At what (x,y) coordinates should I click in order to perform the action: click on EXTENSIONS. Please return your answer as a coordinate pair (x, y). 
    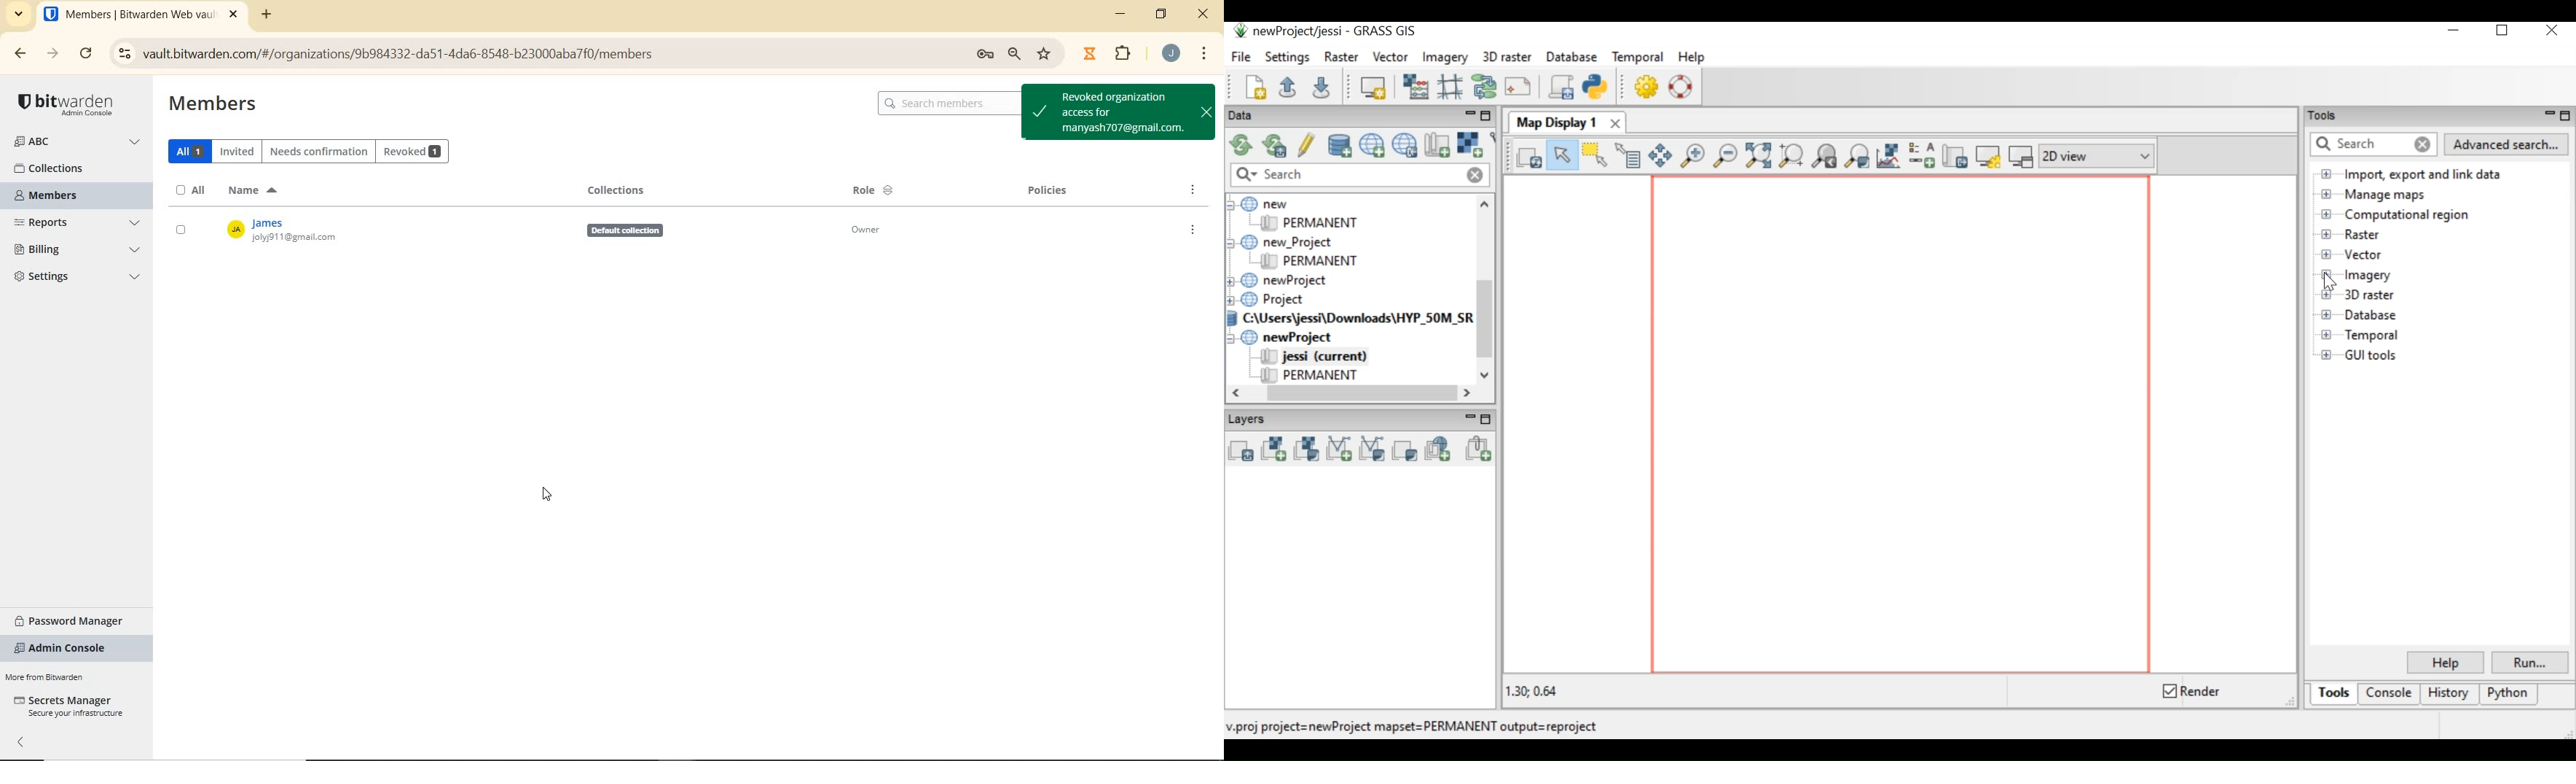
    Looking at the image, I should click on (1109, 52).